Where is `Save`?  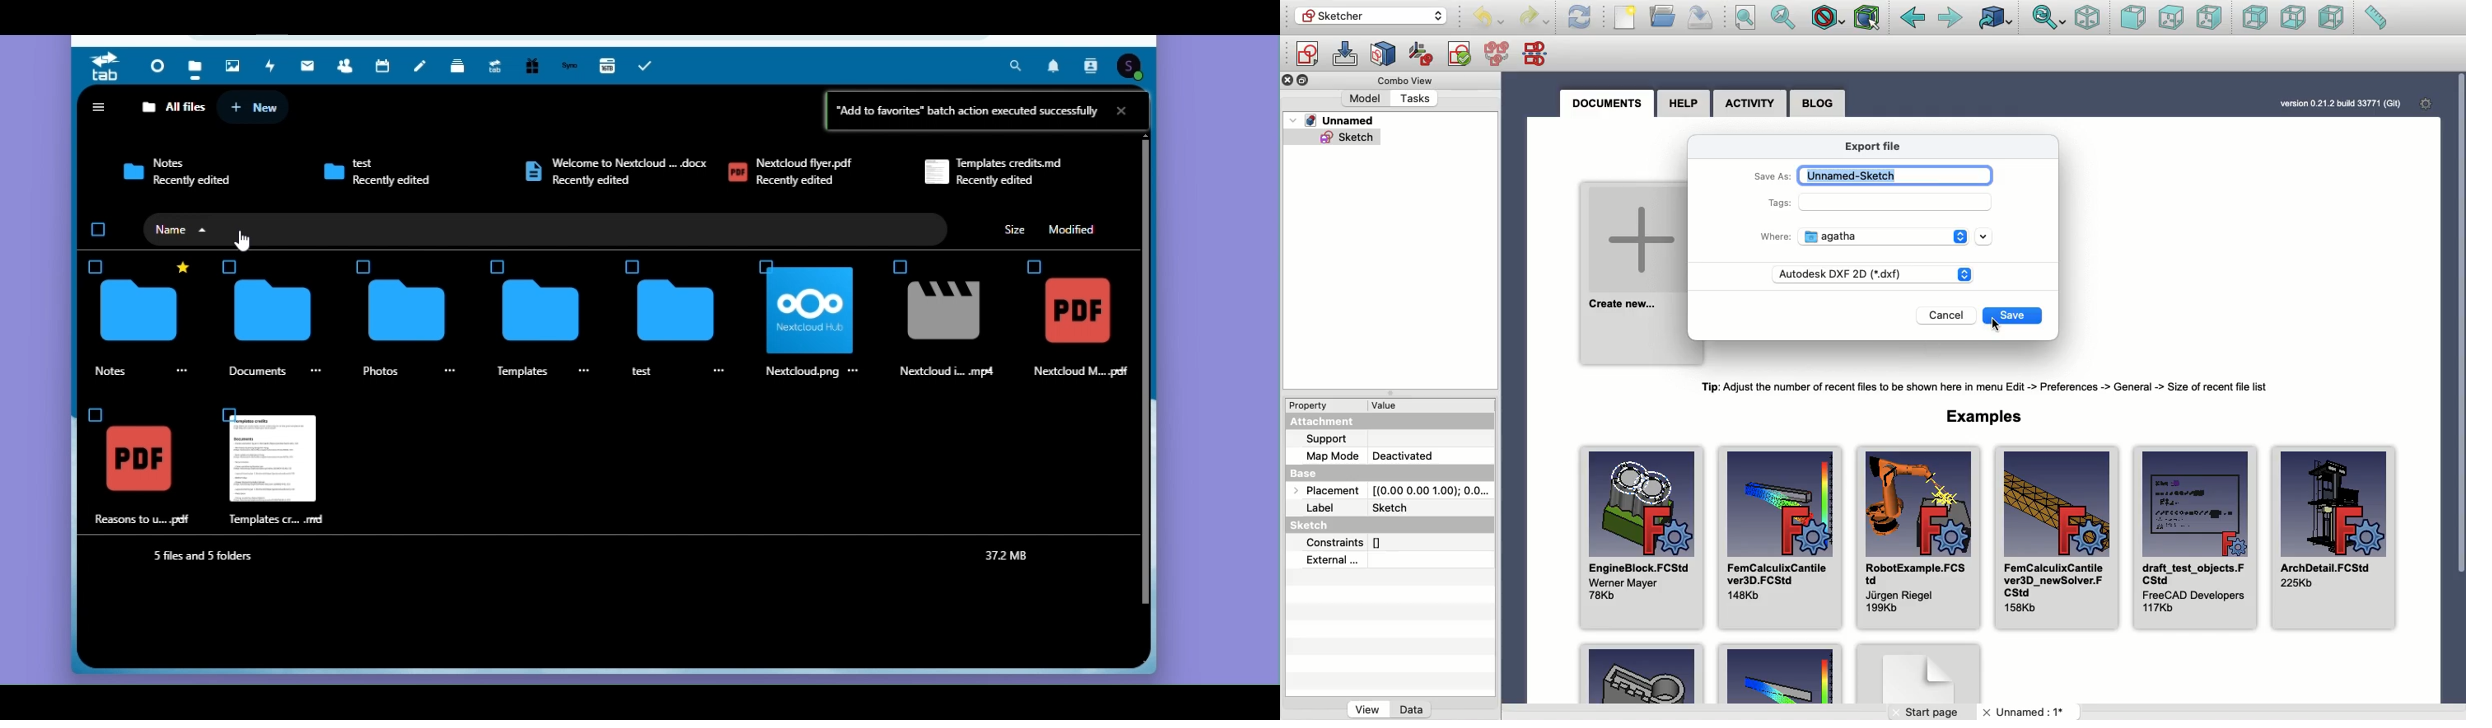 Save is located at coordinates (1701, 16).